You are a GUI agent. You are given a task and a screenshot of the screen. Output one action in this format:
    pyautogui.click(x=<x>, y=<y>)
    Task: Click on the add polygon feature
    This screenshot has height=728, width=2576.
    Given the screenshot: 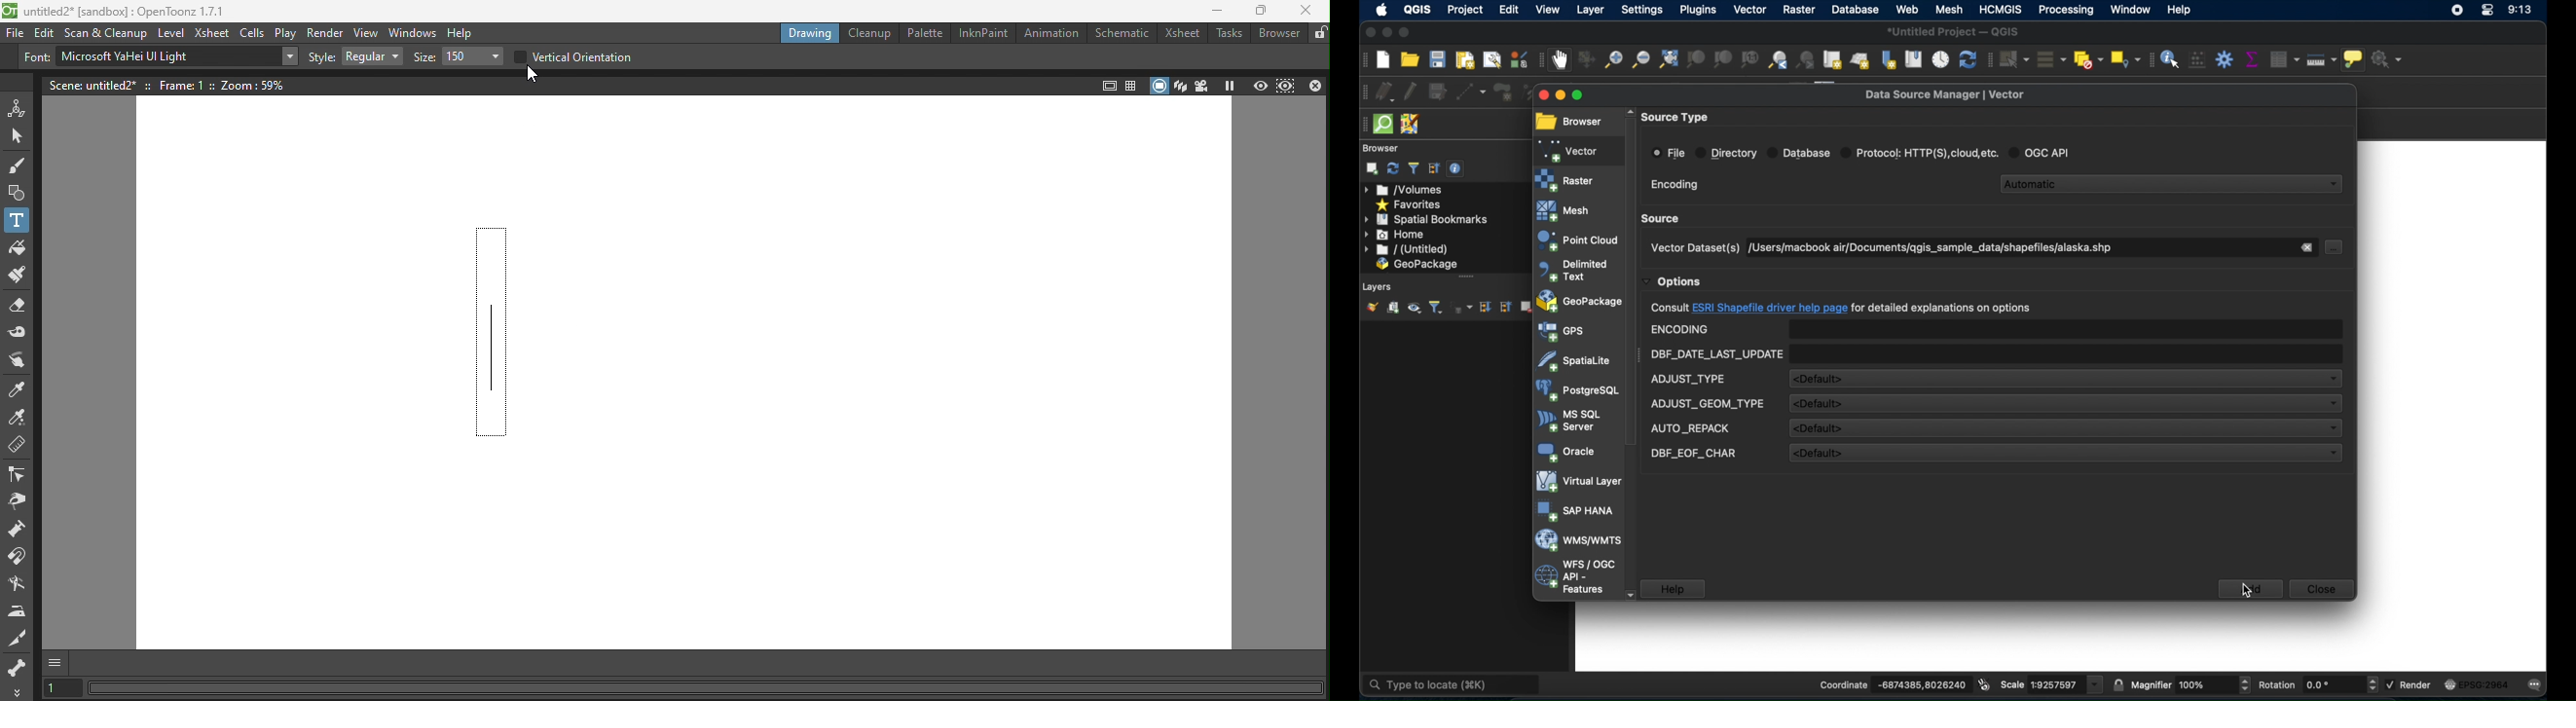 What is the action you would take?
    pyautogui.click(x=1501, y=90)
    